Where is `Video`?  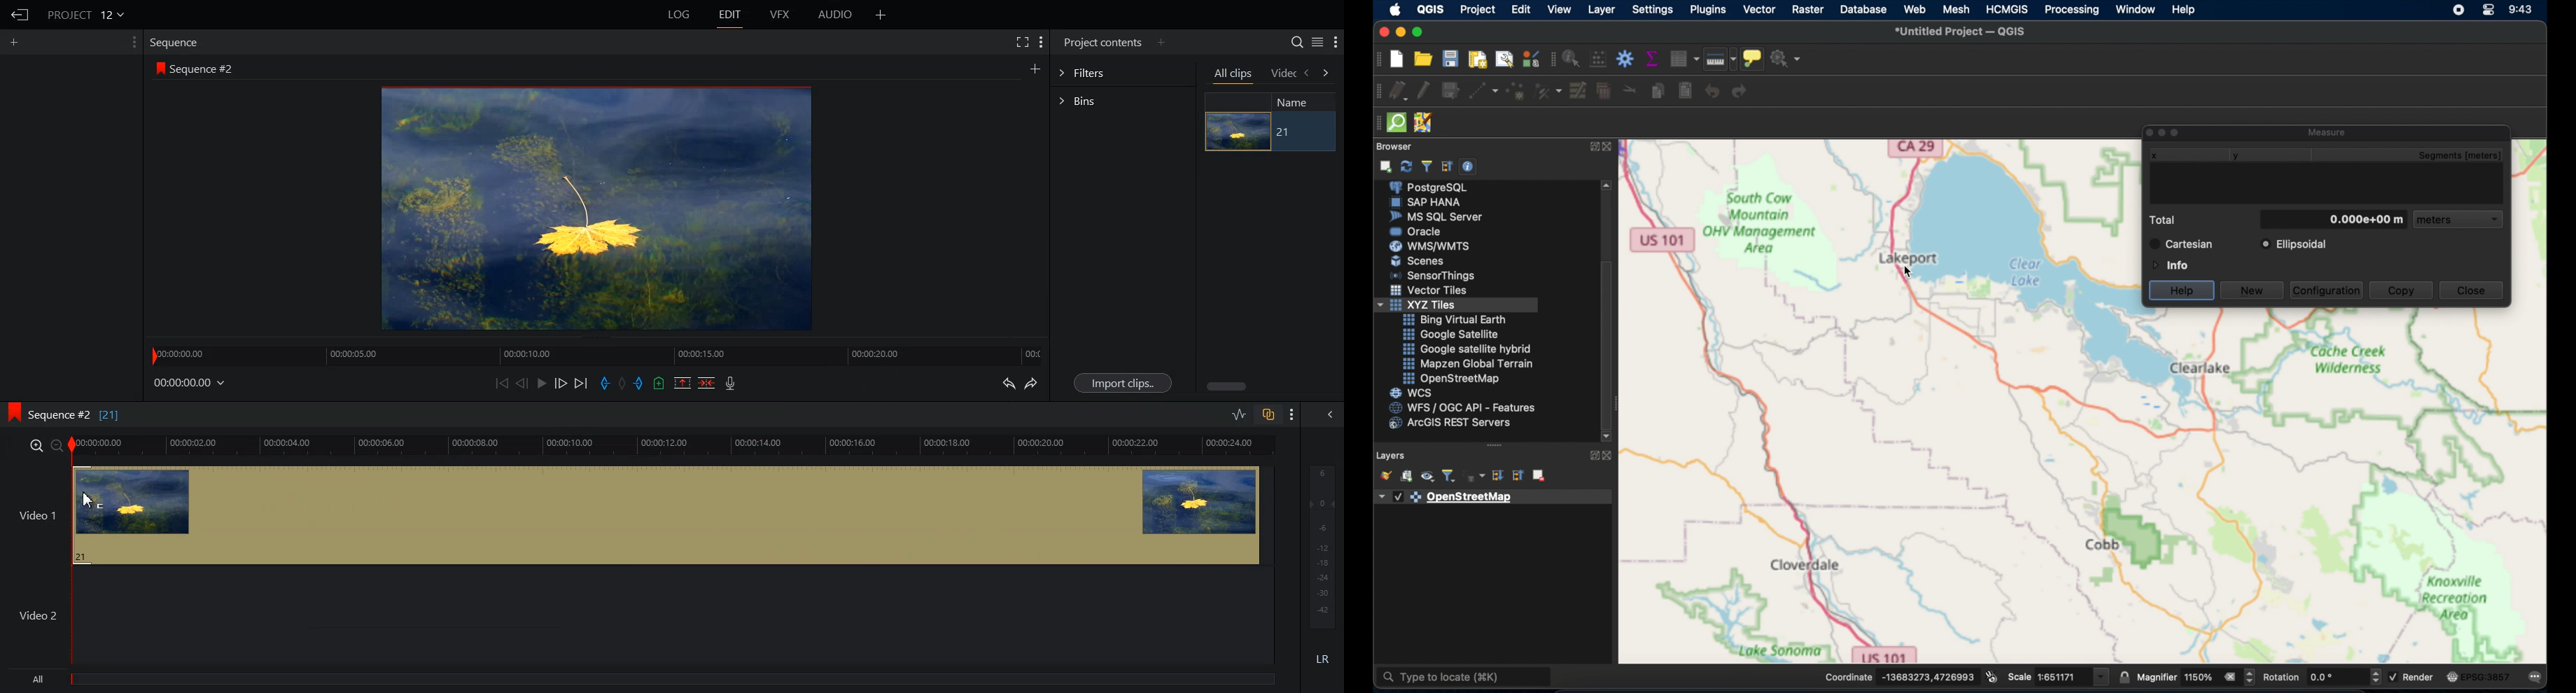
Video is located at coordinates (1283, 74).